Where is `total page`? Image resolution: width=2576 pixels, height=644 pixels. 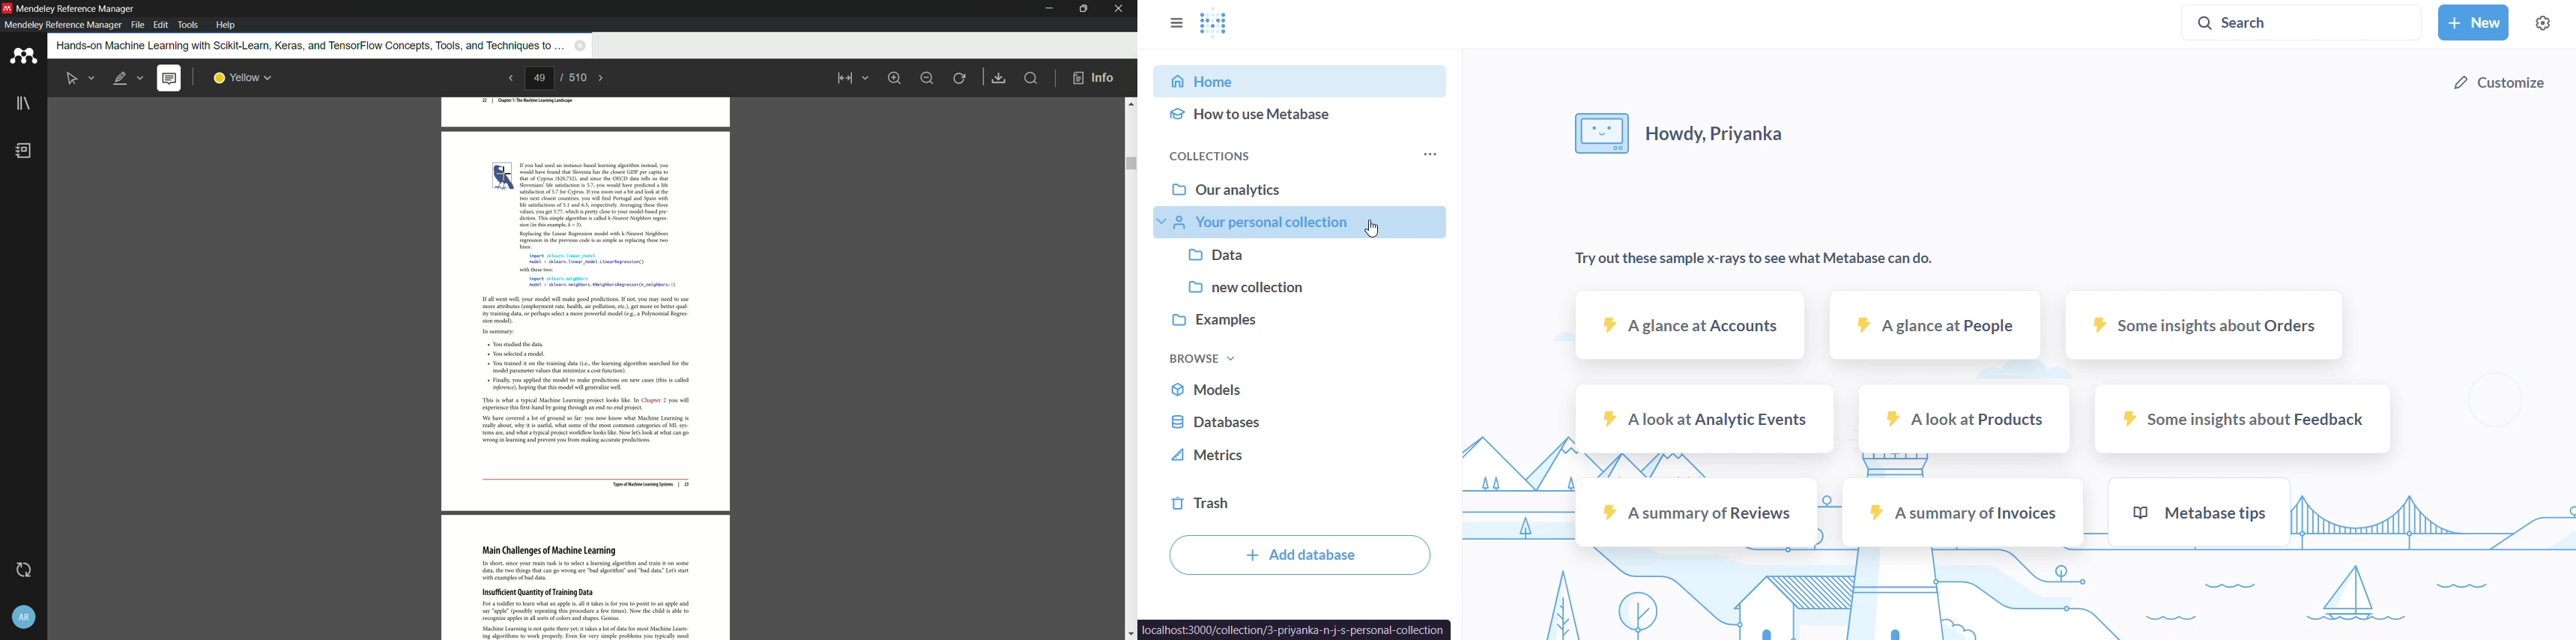
total page is located at coordinates (579, 78).